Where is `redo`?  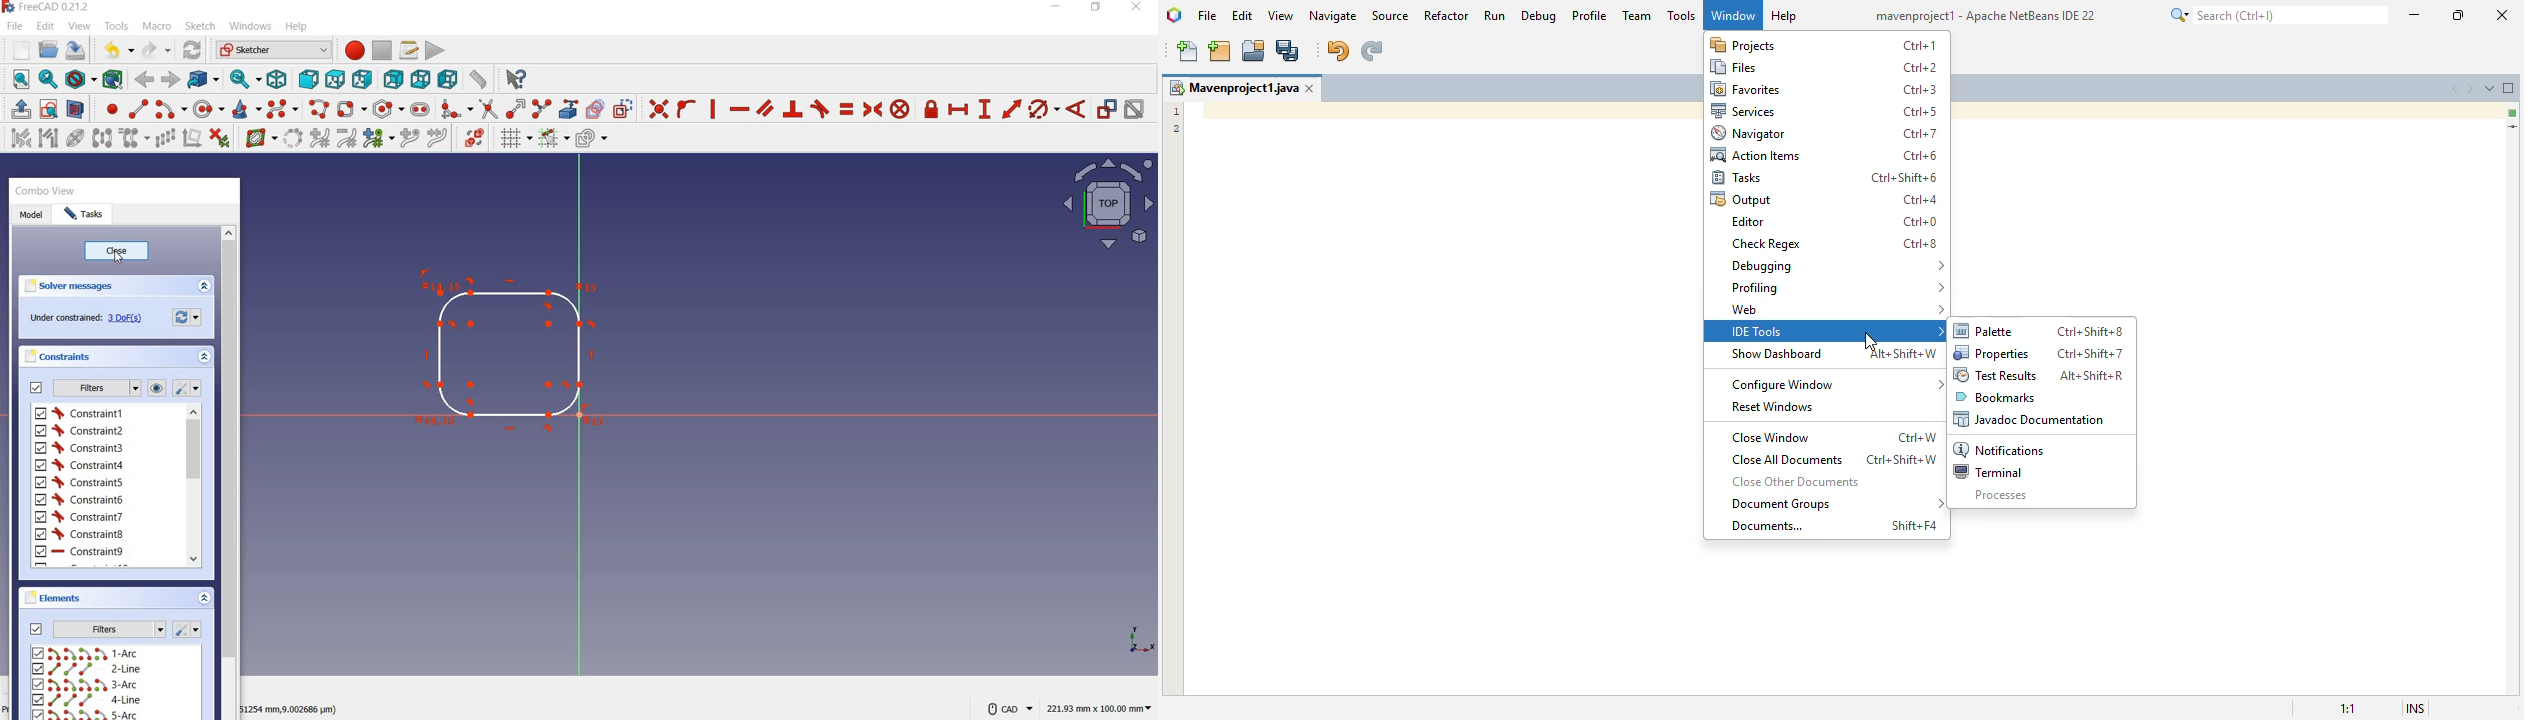 redo is located at coordinates (157, 50).